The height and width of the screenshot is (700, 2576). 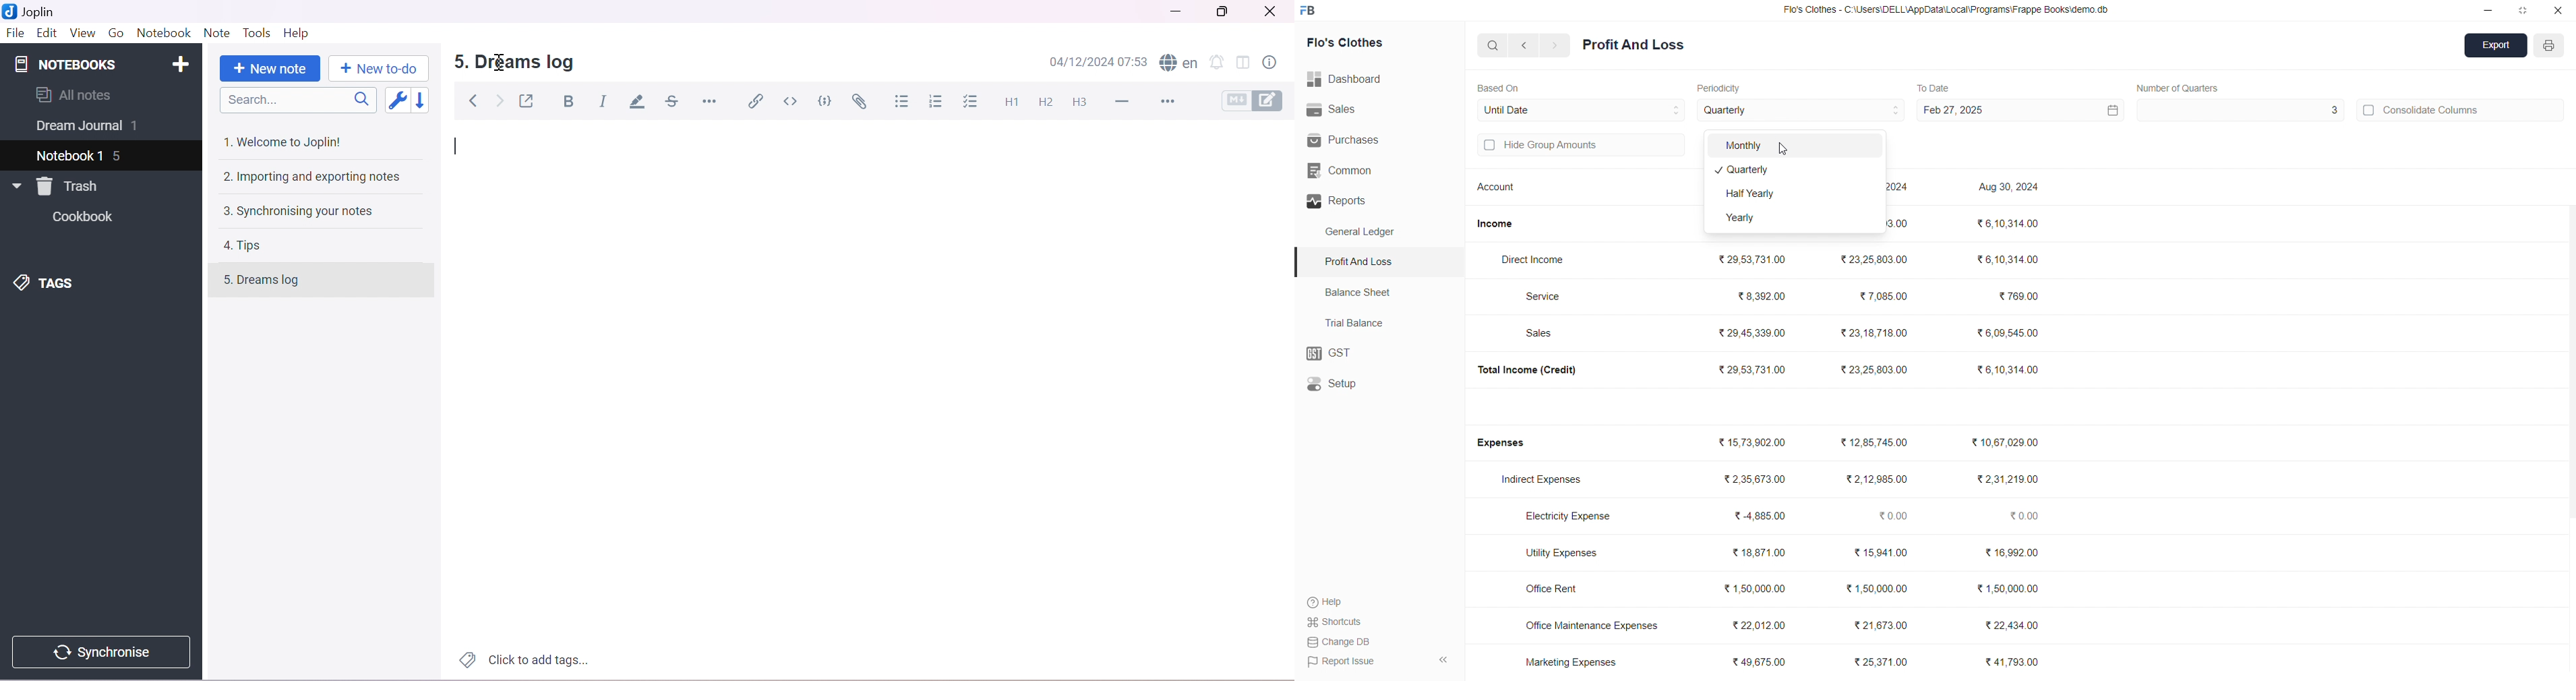 What do you see at coordinates (1555, 45) in the screenshot?
I see `navigate forward` at bounding box center [1555, 45].